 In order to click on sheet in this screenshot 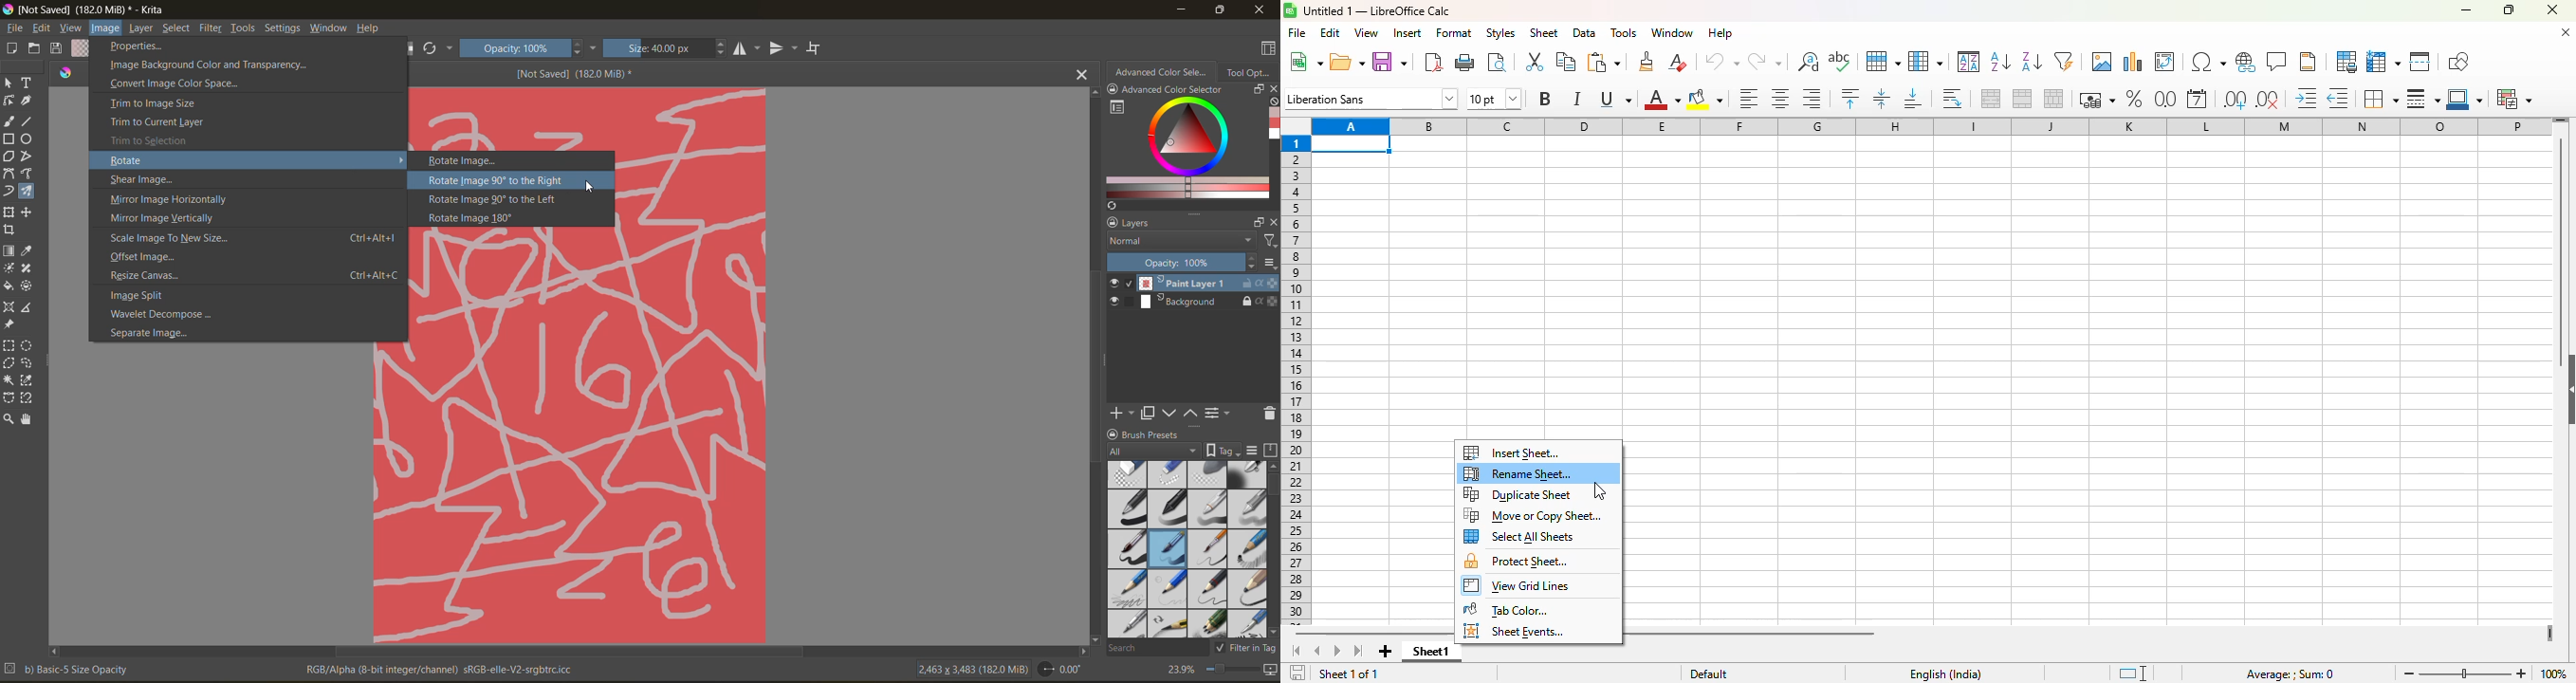, I will do `click(1543, 32)`.